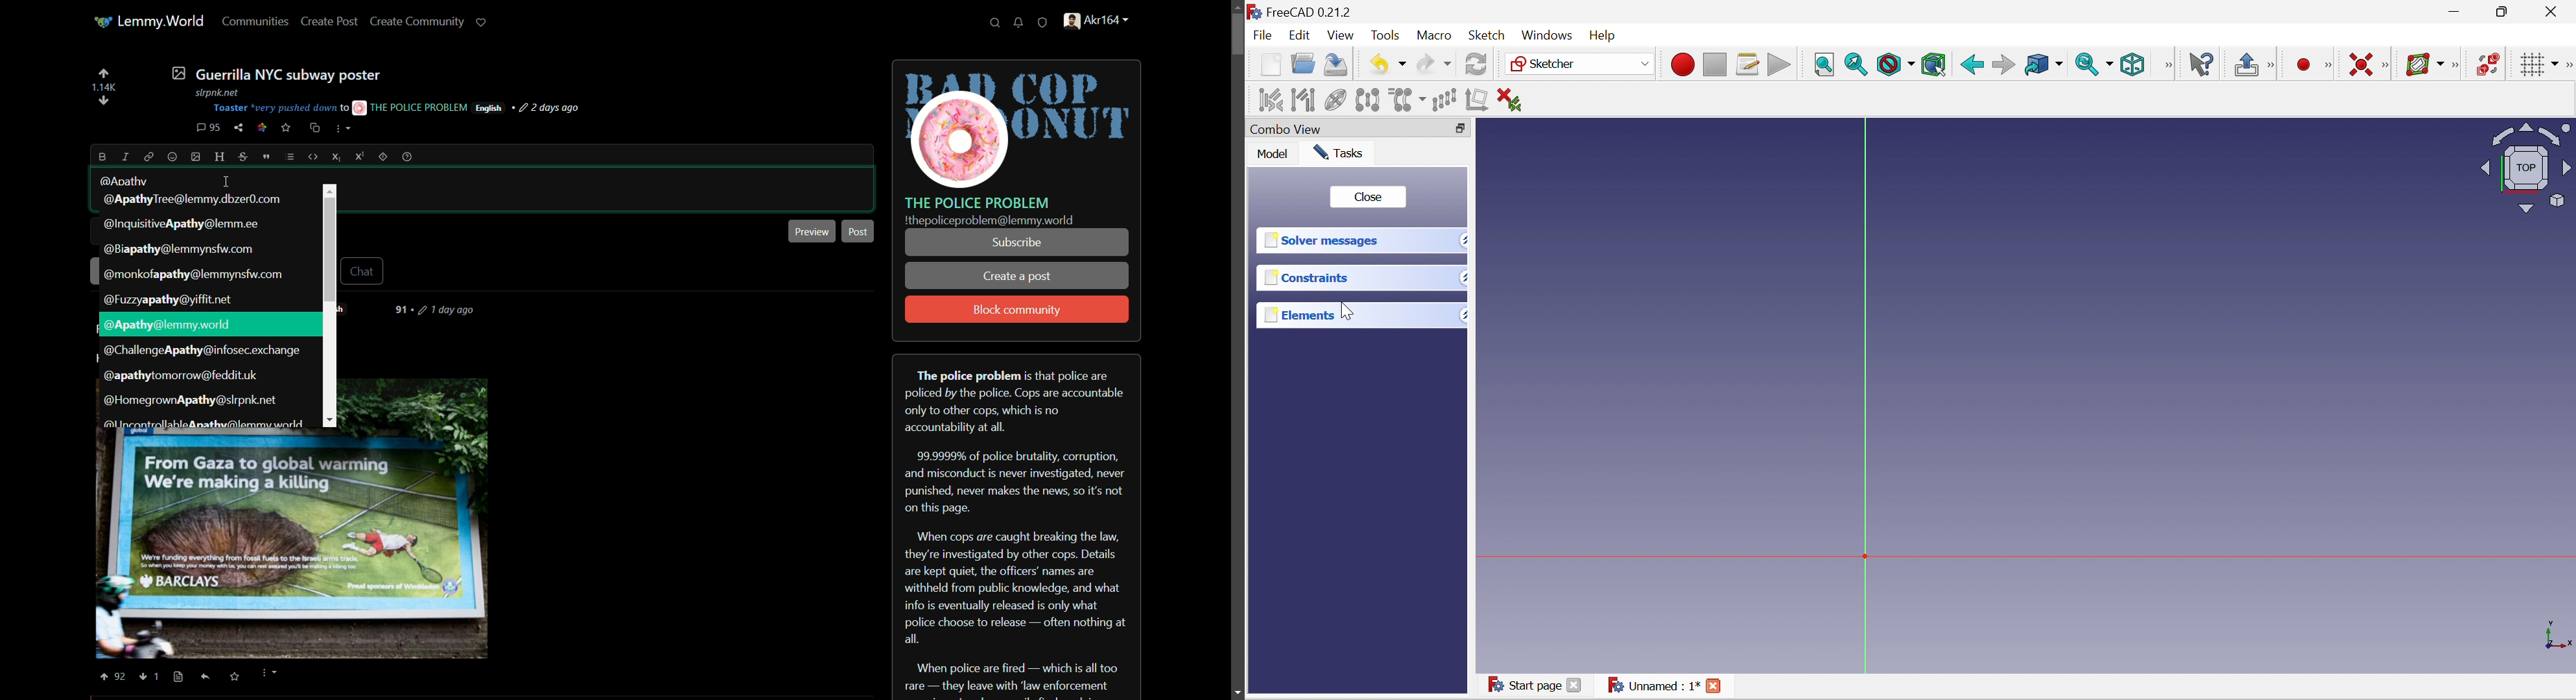 This screenshot has width=2576, height=700. Describe the element at coordinates (1748, 64) in the screenshot. I see `Macros` at that location.